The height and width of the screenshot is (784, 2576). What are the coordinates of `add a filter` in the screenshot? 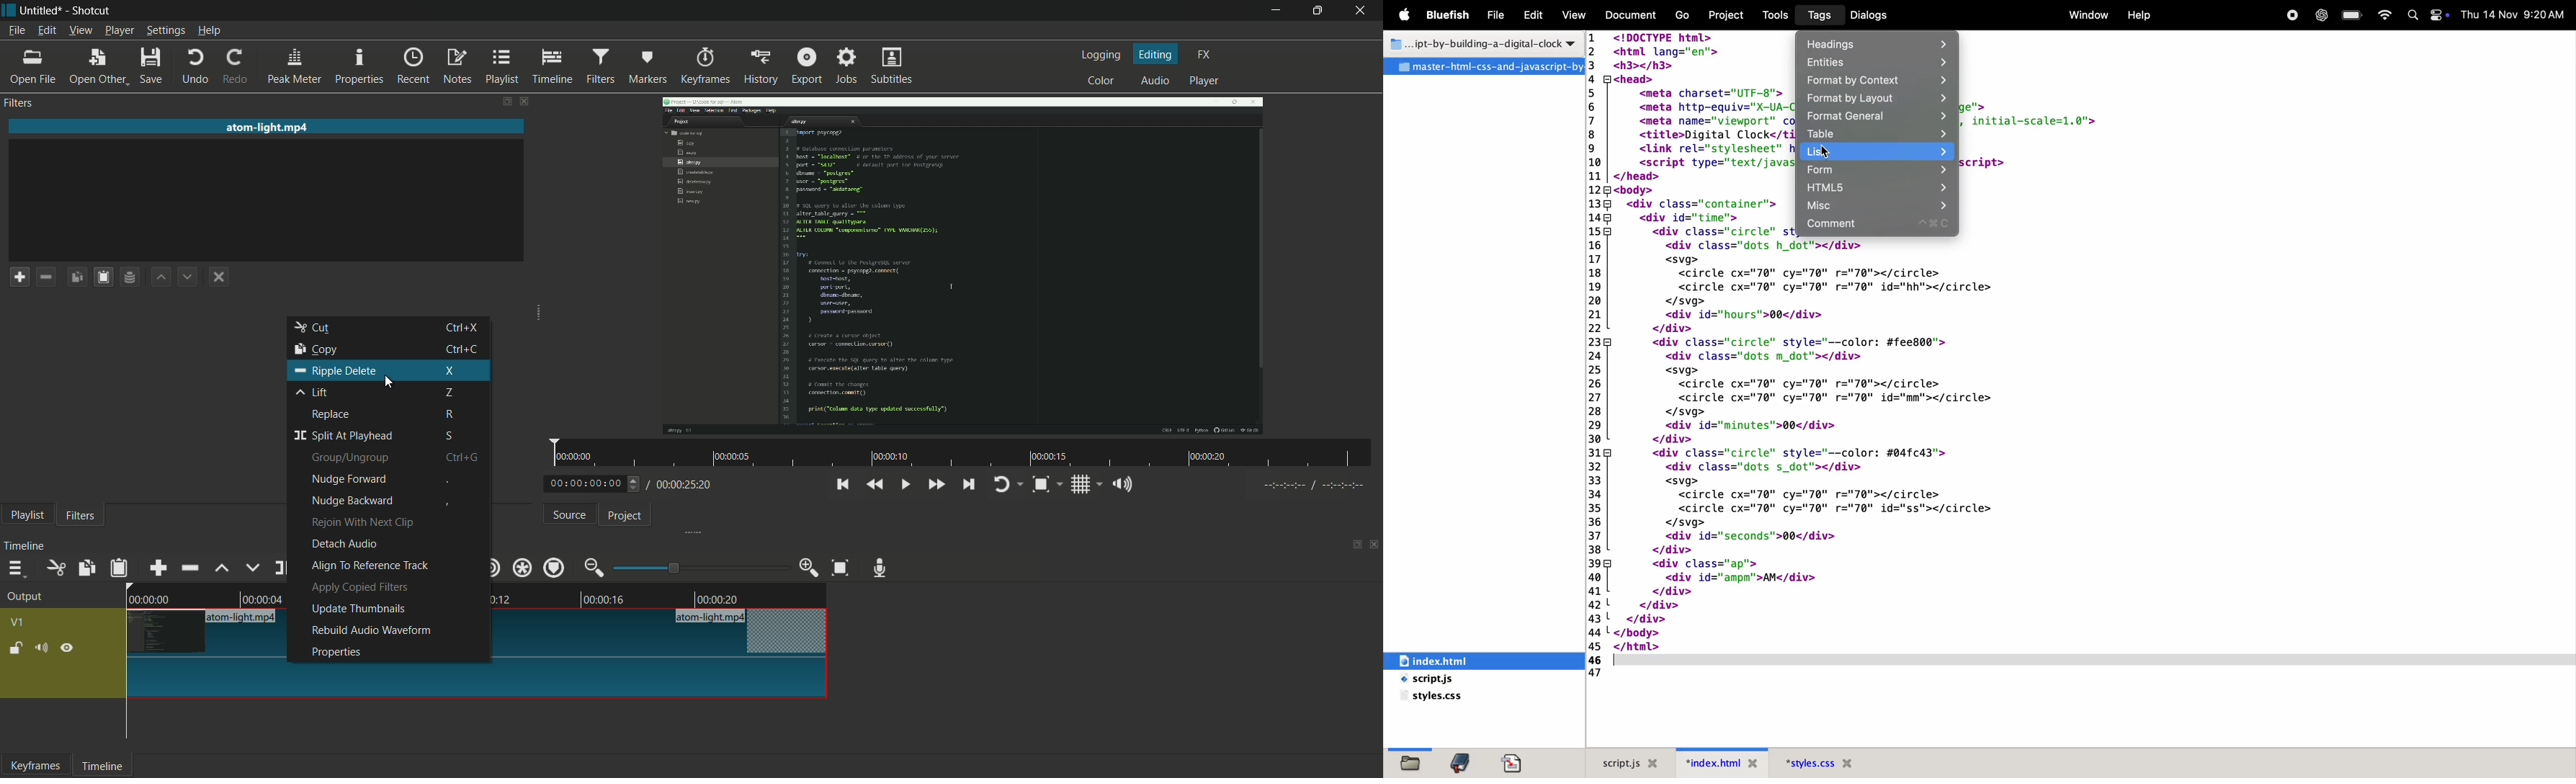 It's located at (19, 277).